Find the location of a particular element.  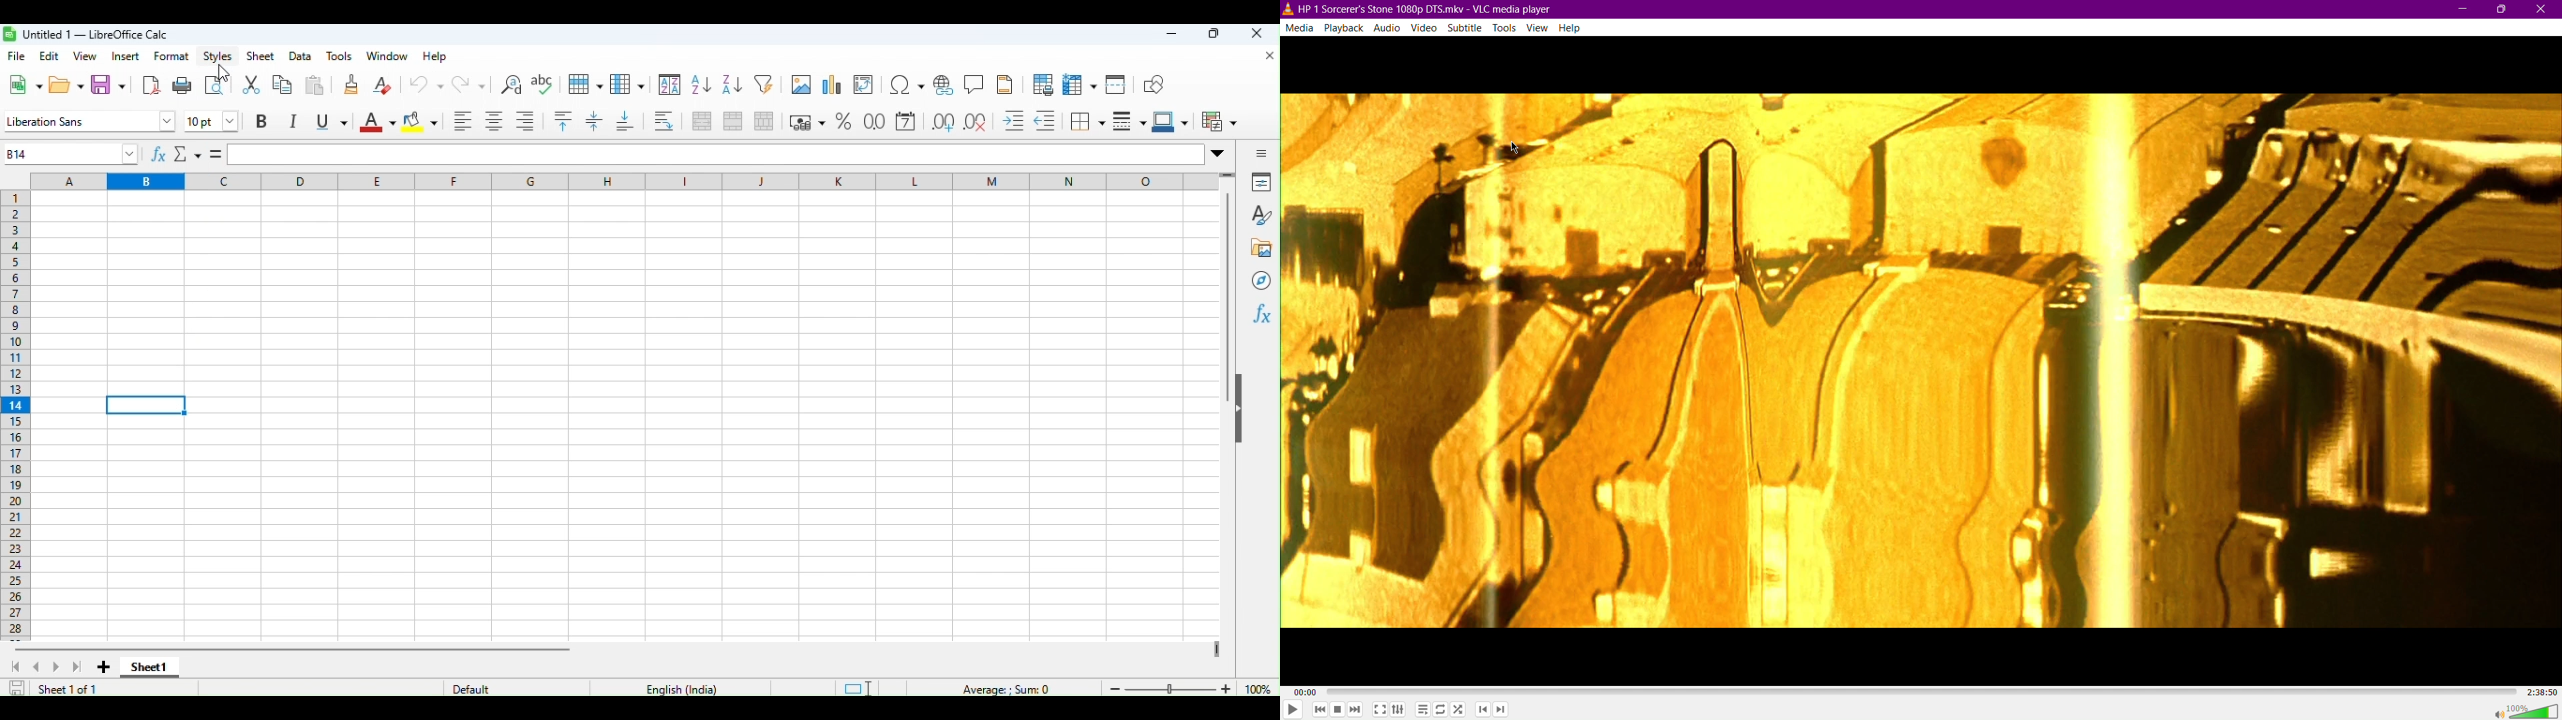

Insert chart is located at coordinates (832, 83).